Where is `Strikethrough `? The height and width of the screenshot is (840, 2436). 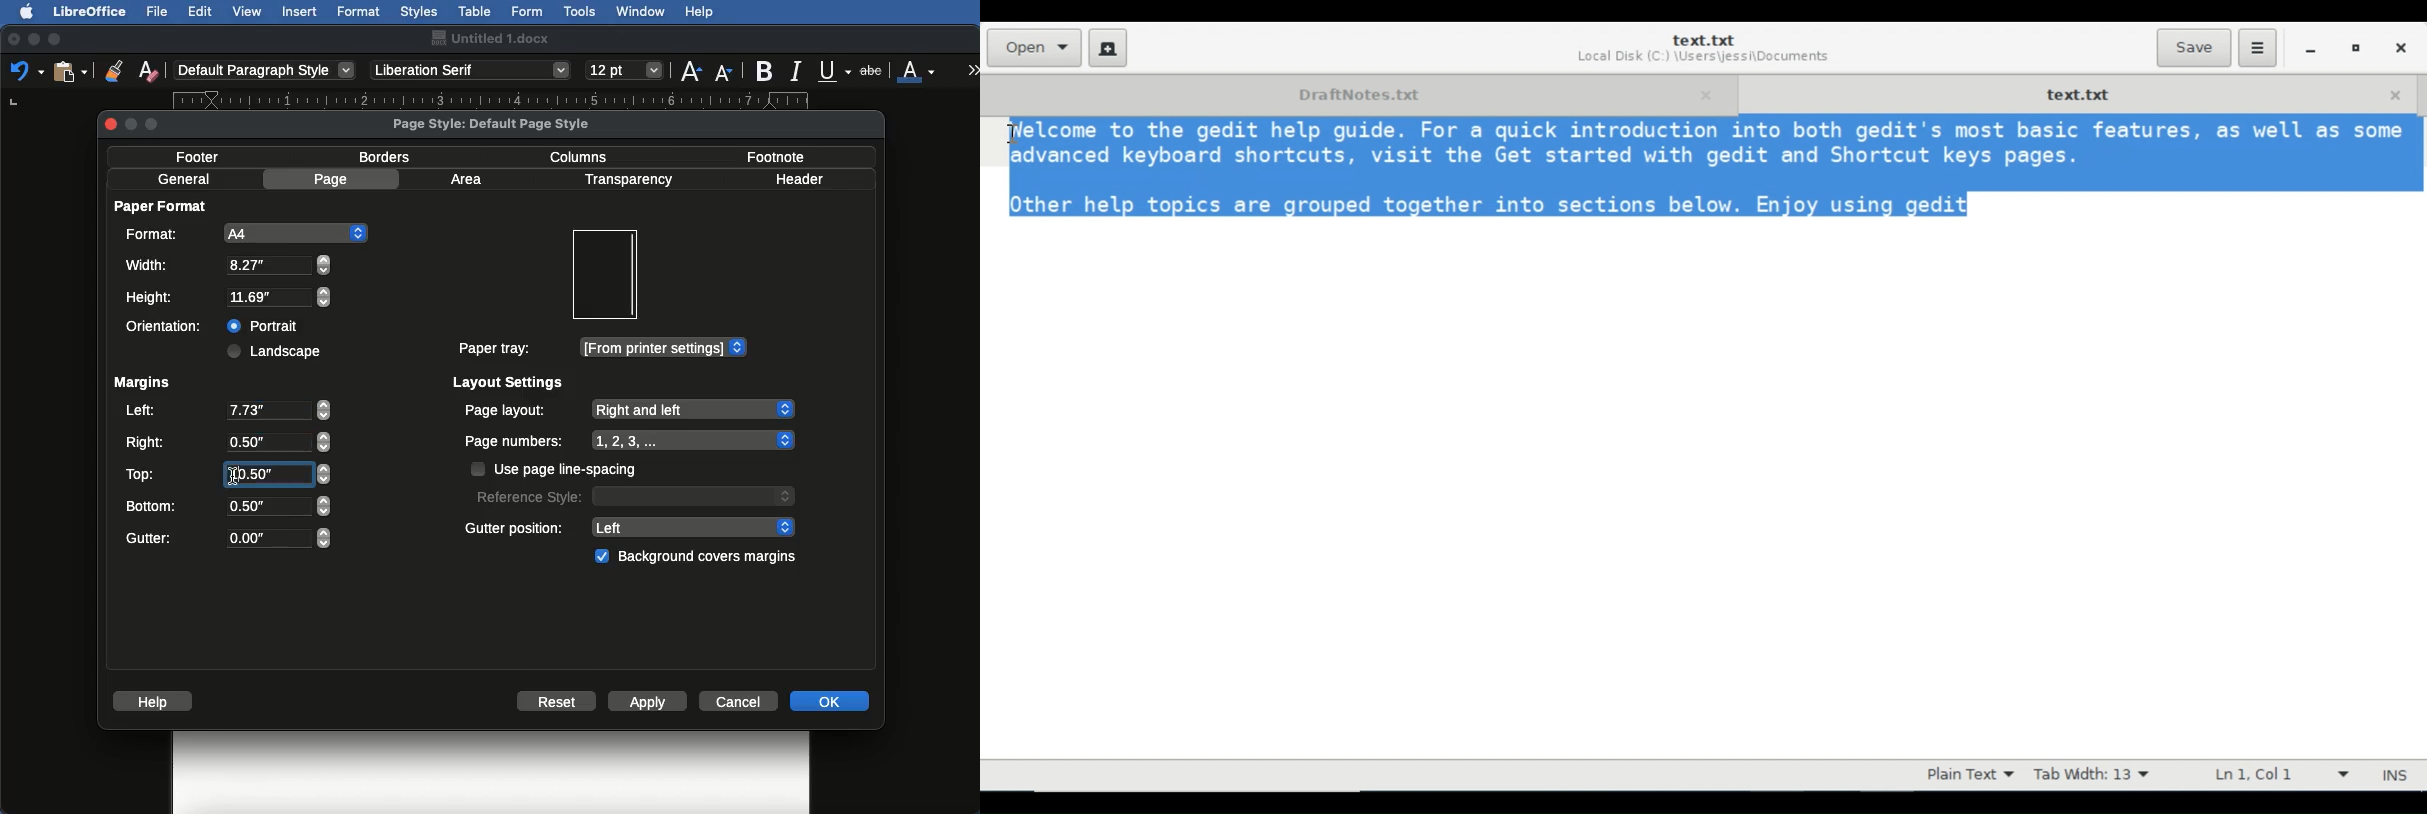 Strikethrough  is located at coordinates (873, 69).